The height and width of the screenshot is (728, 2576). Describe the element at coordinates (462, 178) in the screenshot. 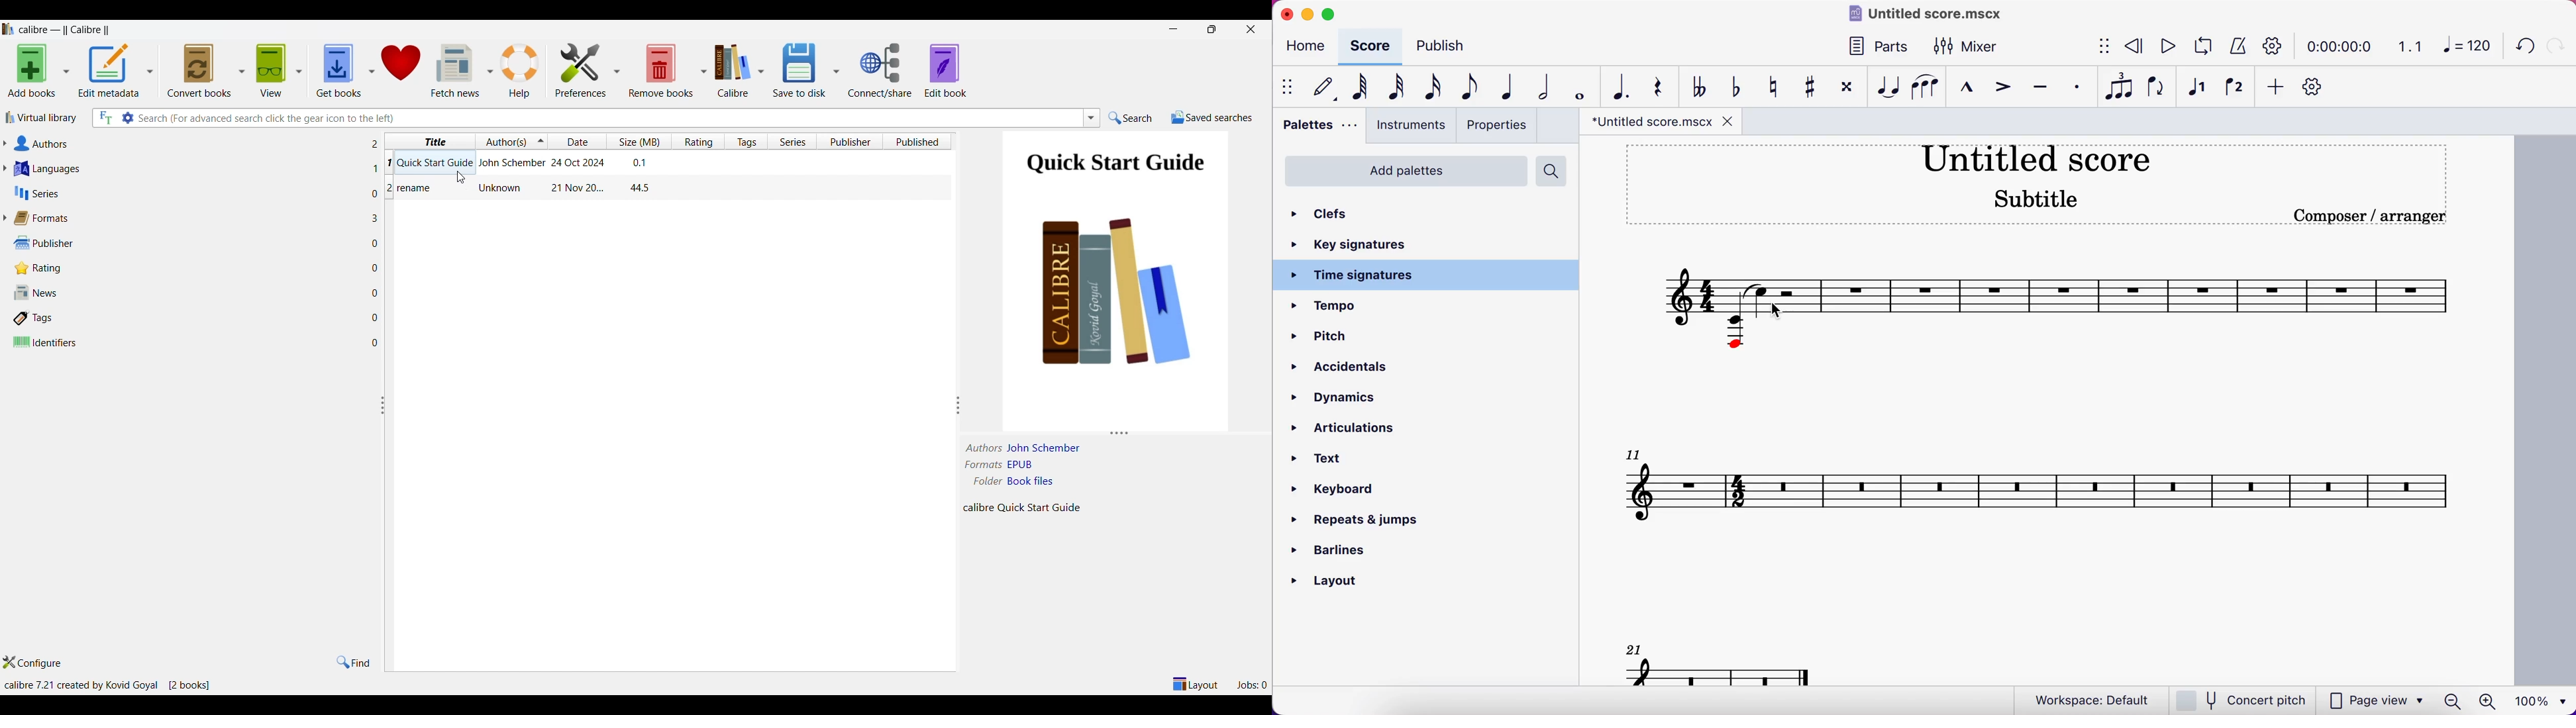

I see `cursor` at that location.